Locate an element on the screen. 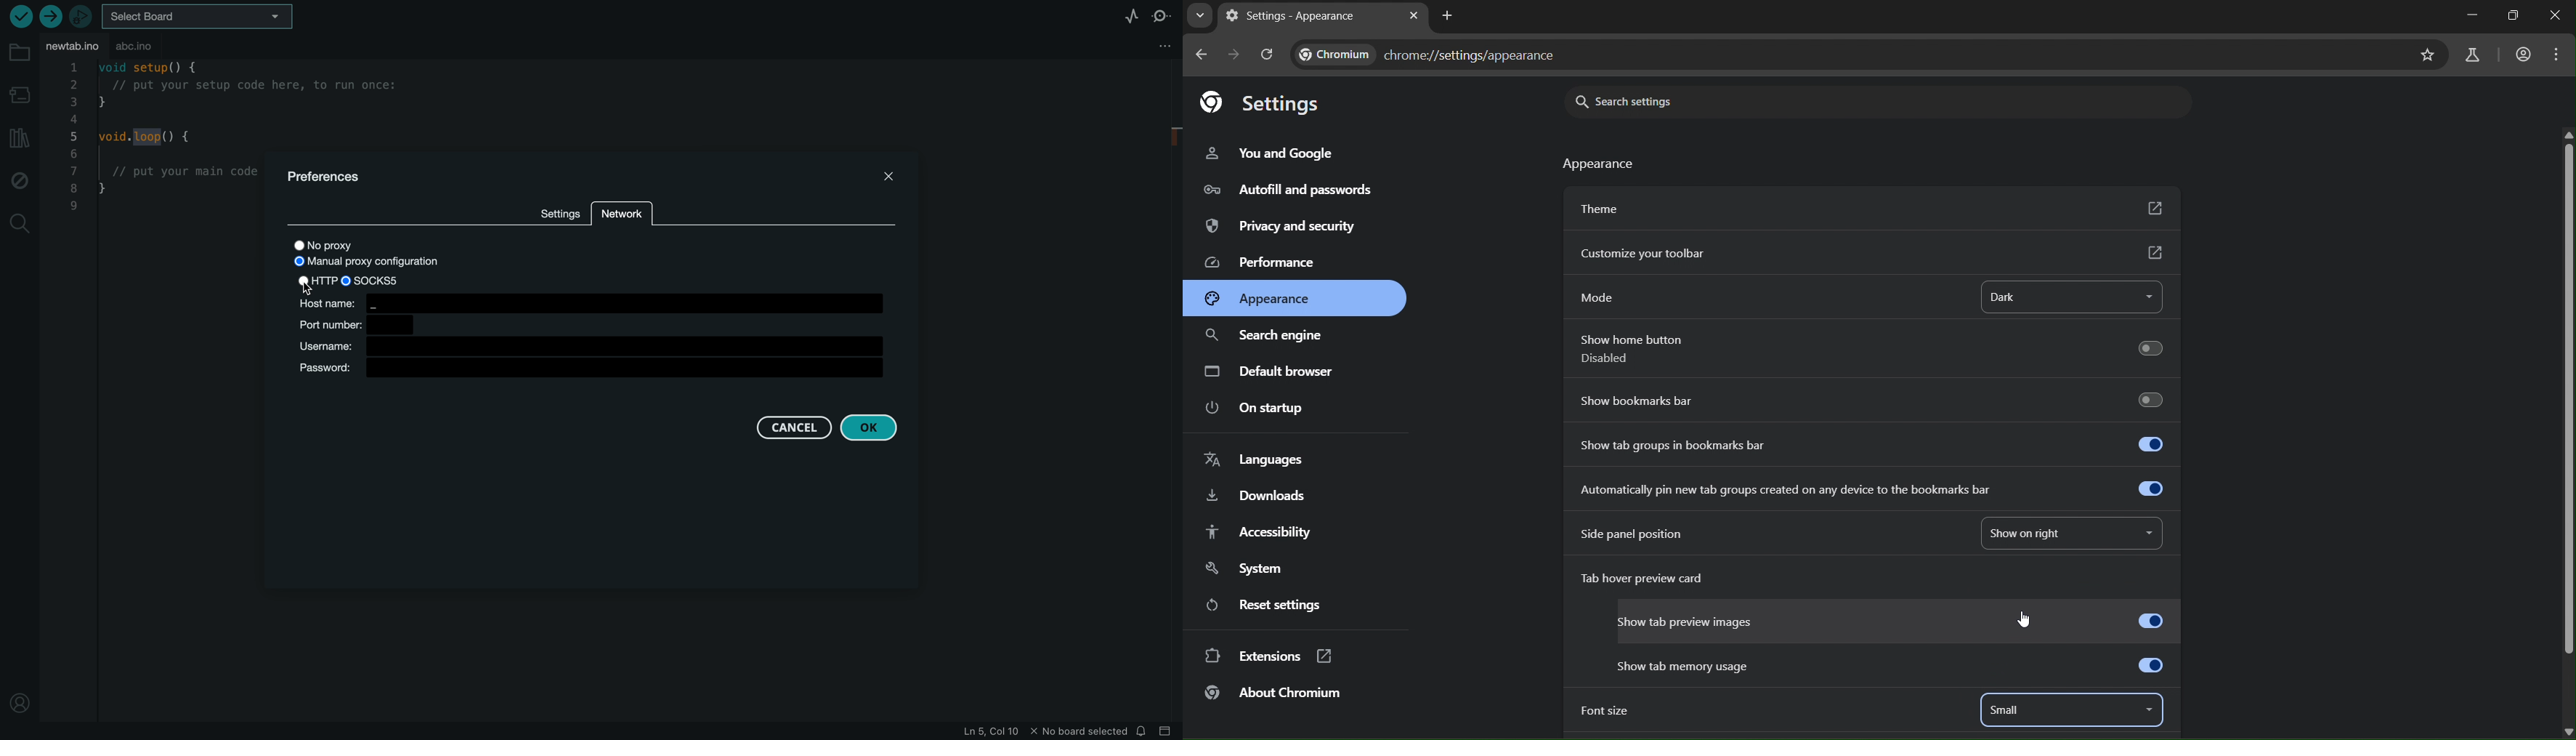 The width and height of the screenshot is (2576, 756). menu is located at coordinates (2559, 54).